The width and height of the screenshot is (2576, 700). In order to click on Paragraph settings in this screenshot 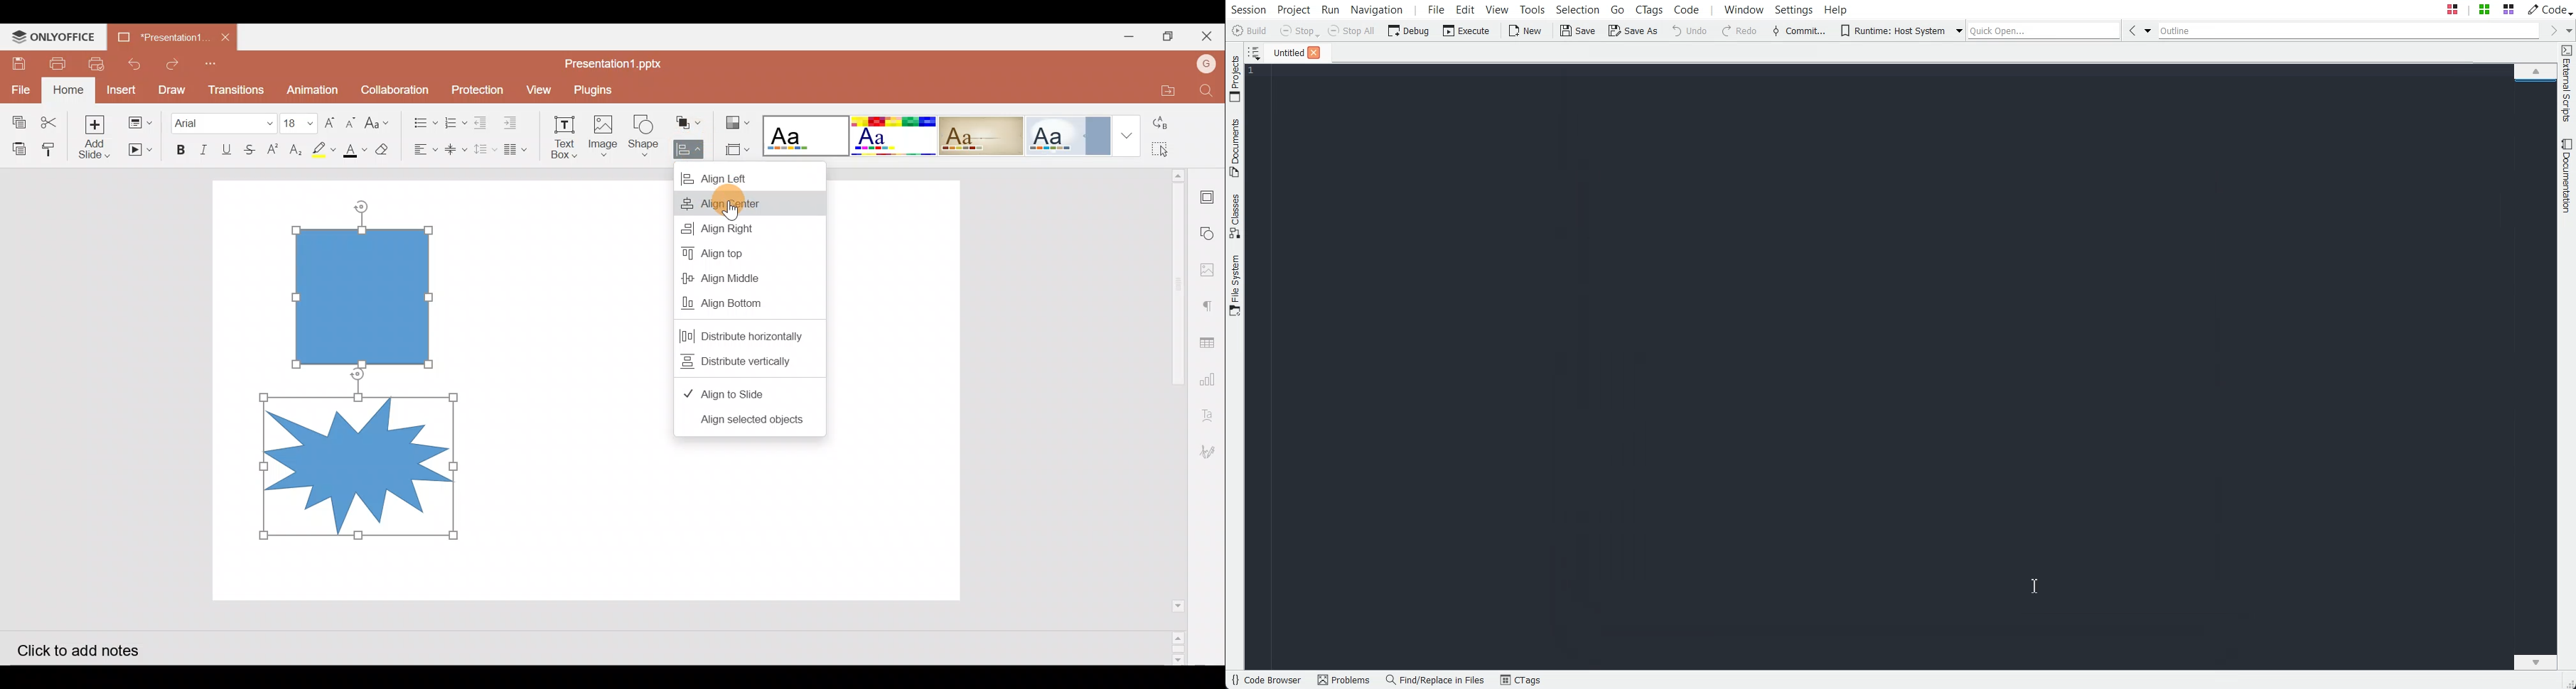, I will do `click(1210, 303)`.